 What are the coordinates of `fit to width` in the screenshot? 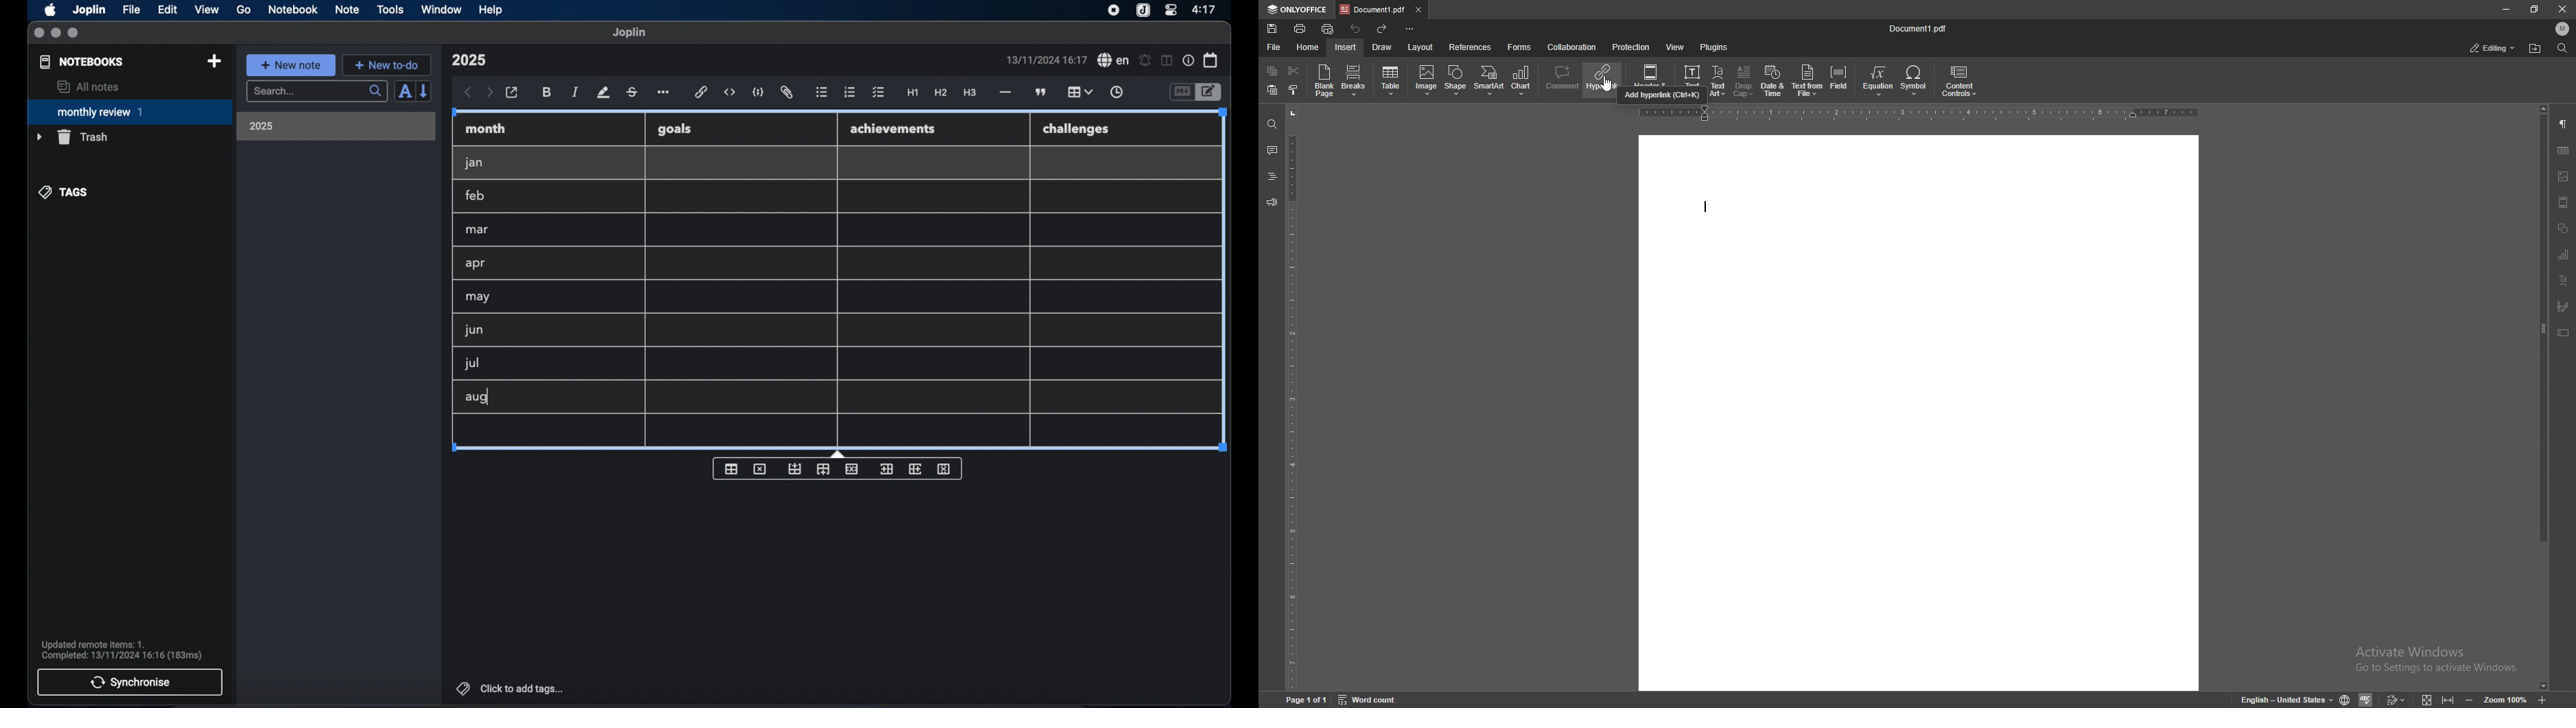 It's located at (2448, 699).